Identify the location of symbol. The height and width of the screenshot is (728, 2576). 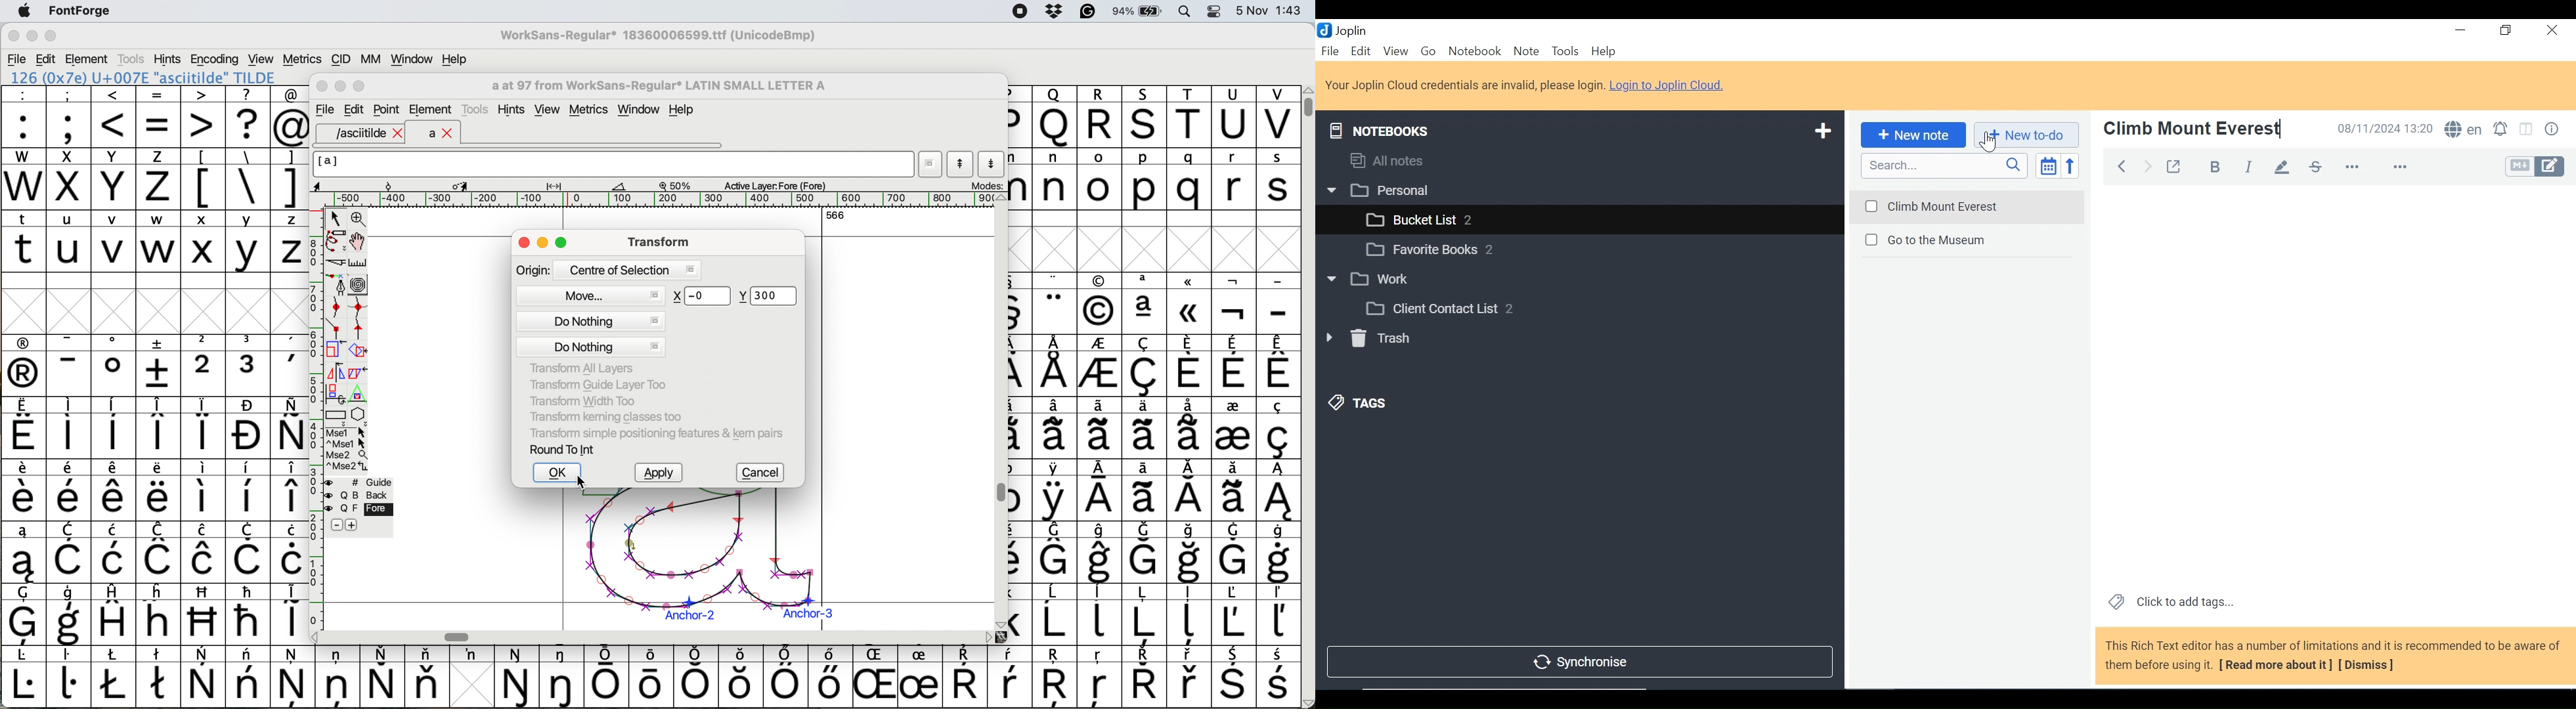
(23, 490).